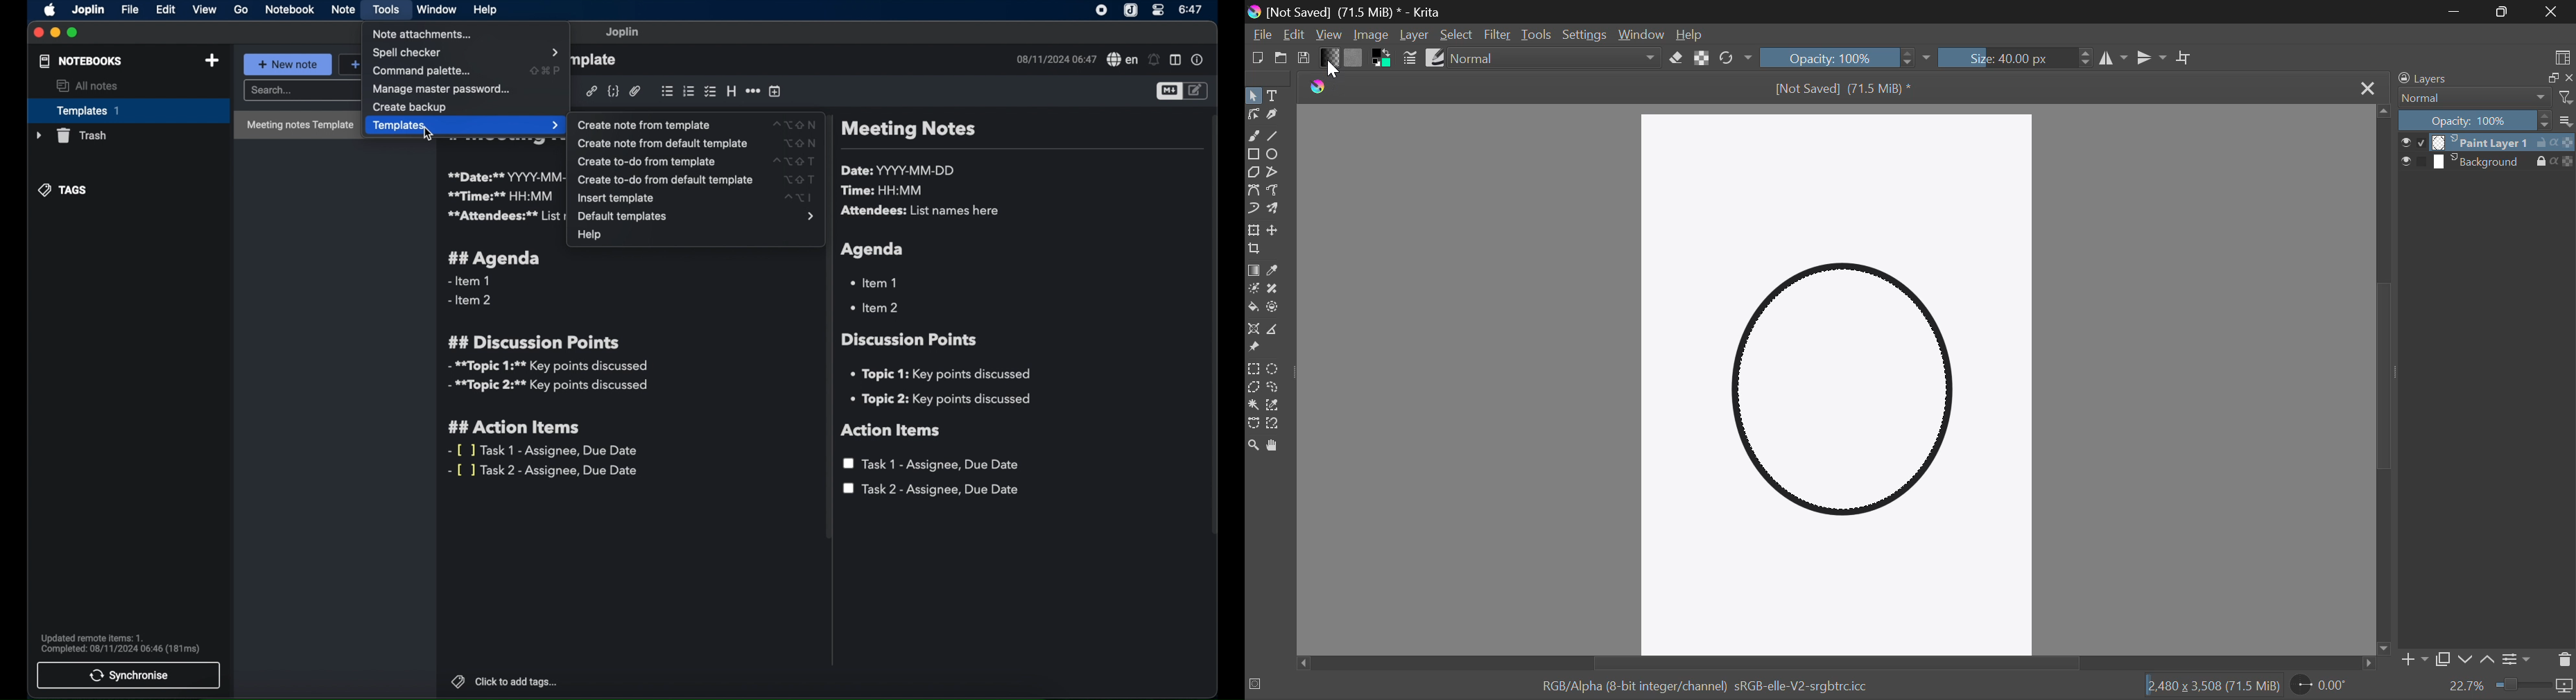 This screenshot has height=700, width=2576. Describe the element at coordinates (1277, 155) in the screenshot. I see `Elipses` at that location.